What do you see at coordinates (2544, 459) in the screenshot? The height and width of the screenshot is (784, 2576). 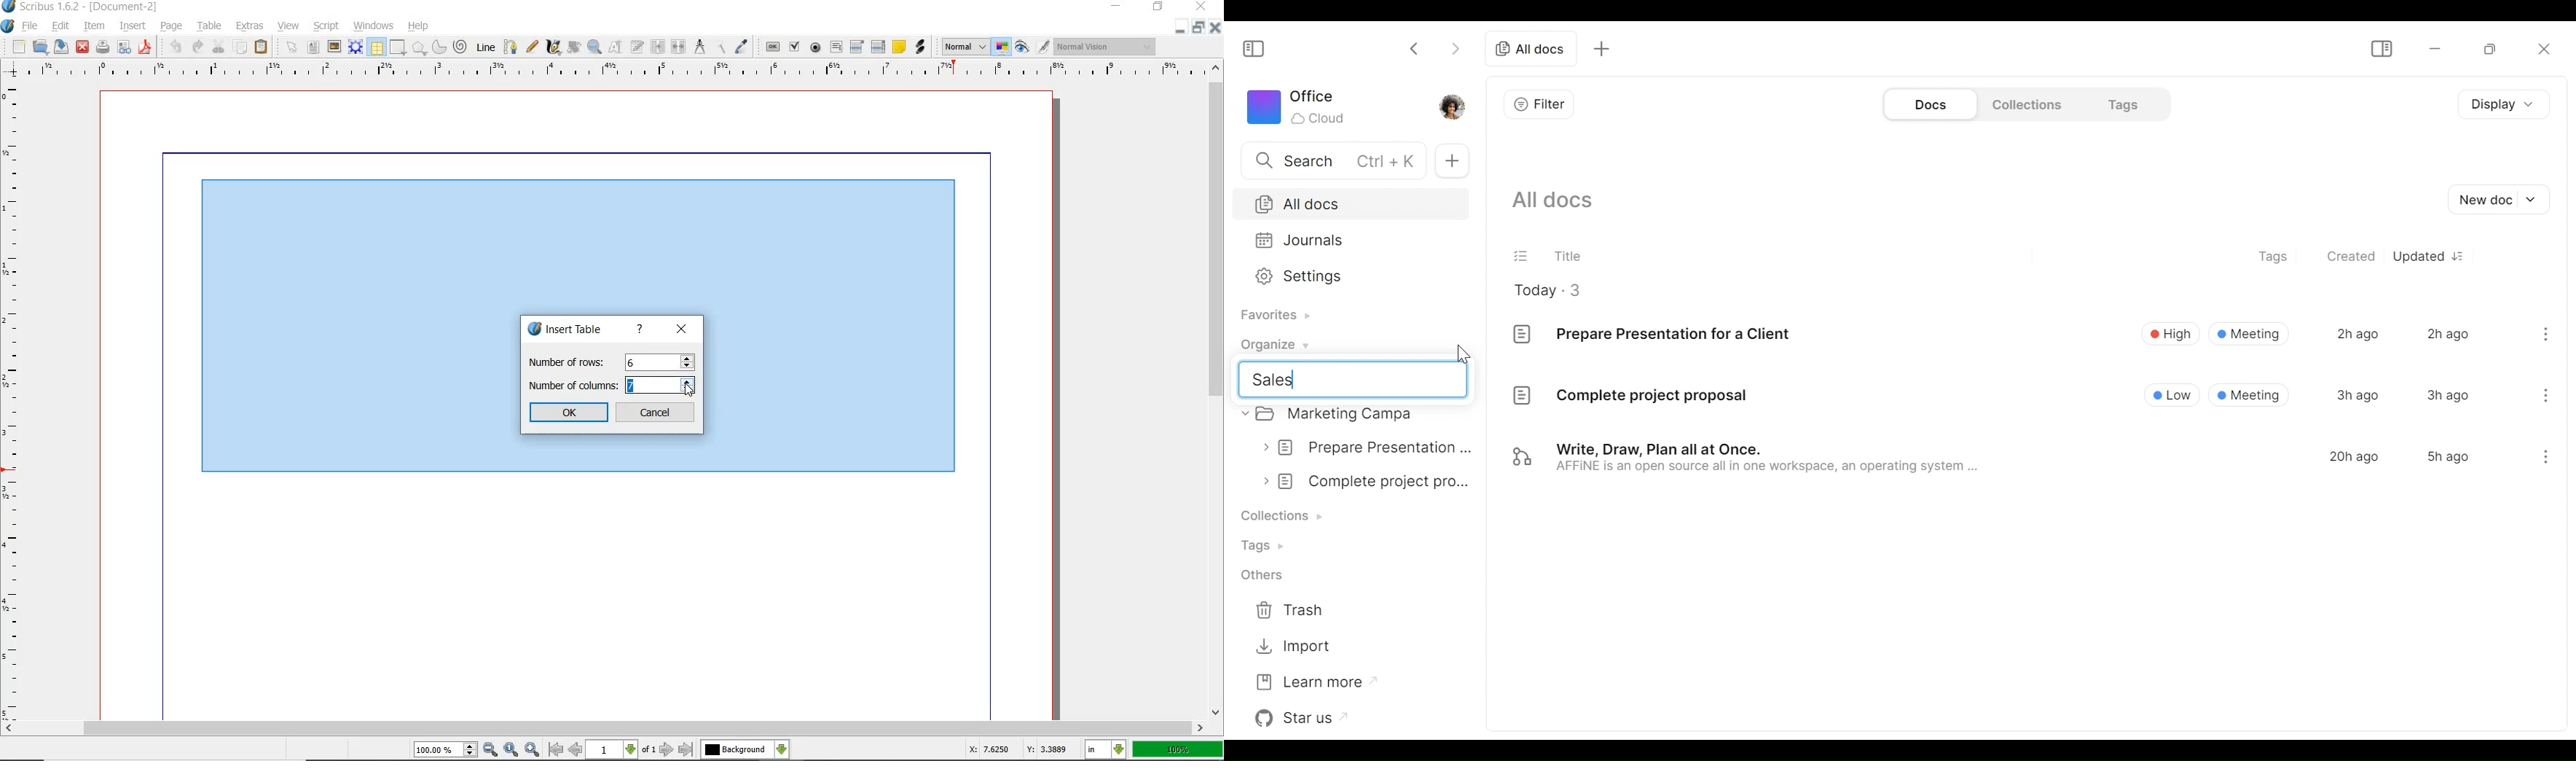 I see `menu icon` at bounding box center [2544, 459].